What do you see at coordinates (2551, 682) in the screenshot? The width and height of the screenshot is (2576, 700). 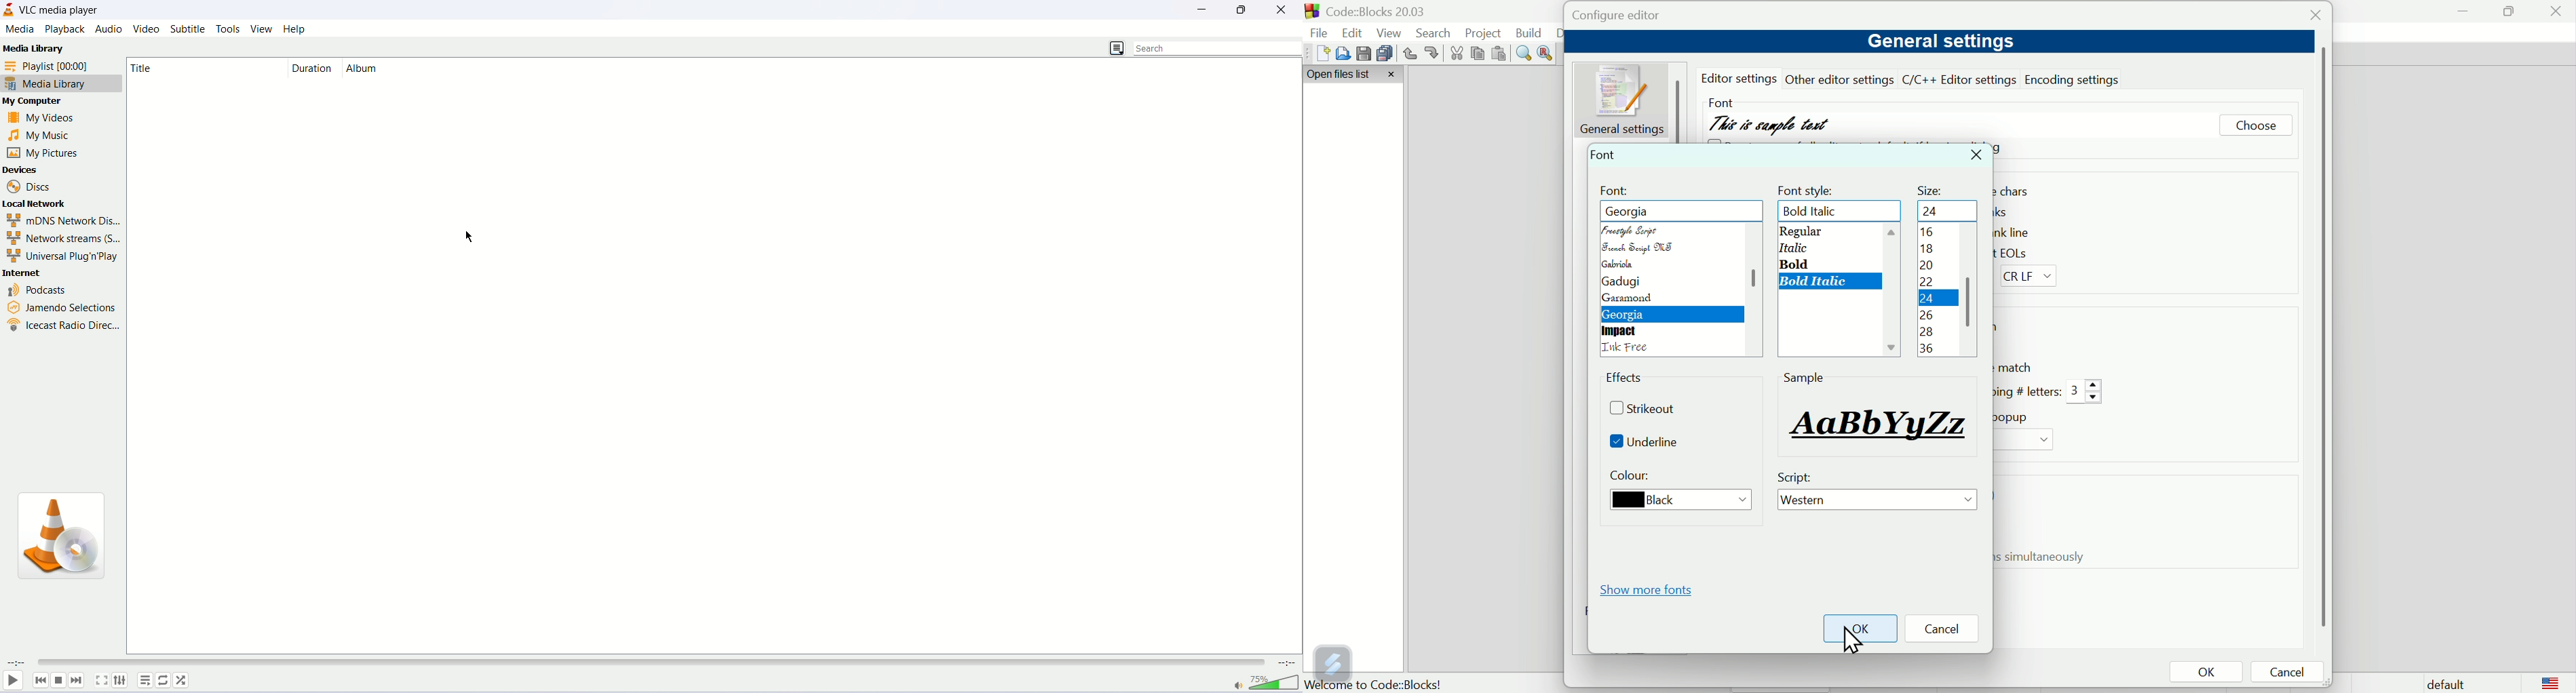 I see `logo` at bounding box center [2551, 682].